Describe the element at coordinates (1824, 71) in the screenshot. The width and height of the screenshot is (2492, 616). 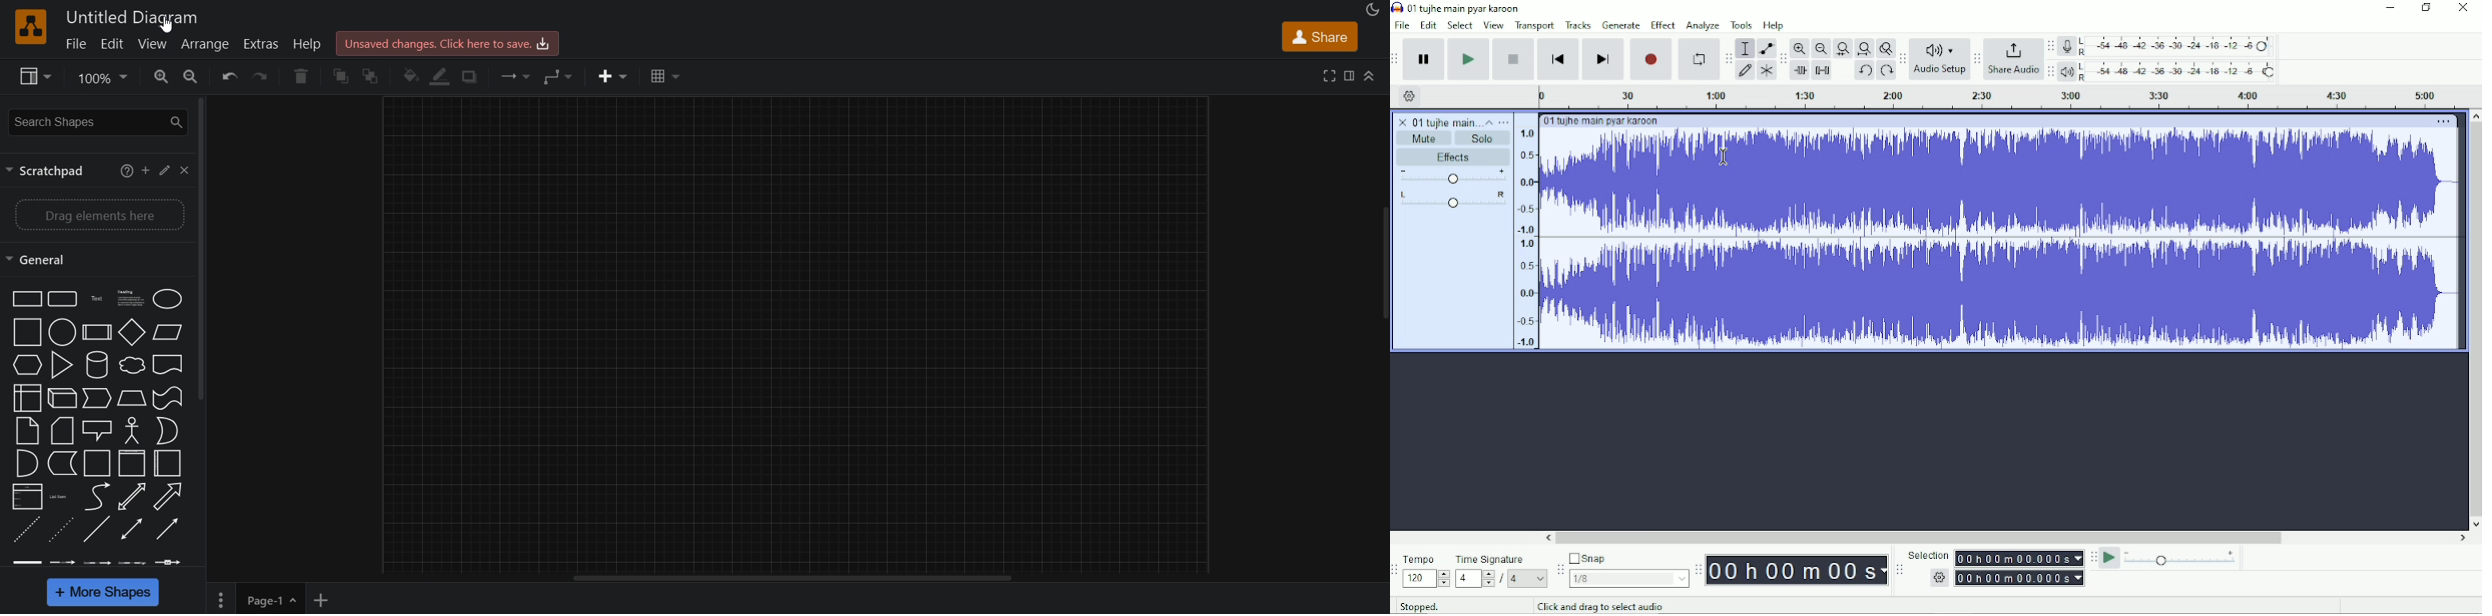
I see `Silence audio selection` at that location.